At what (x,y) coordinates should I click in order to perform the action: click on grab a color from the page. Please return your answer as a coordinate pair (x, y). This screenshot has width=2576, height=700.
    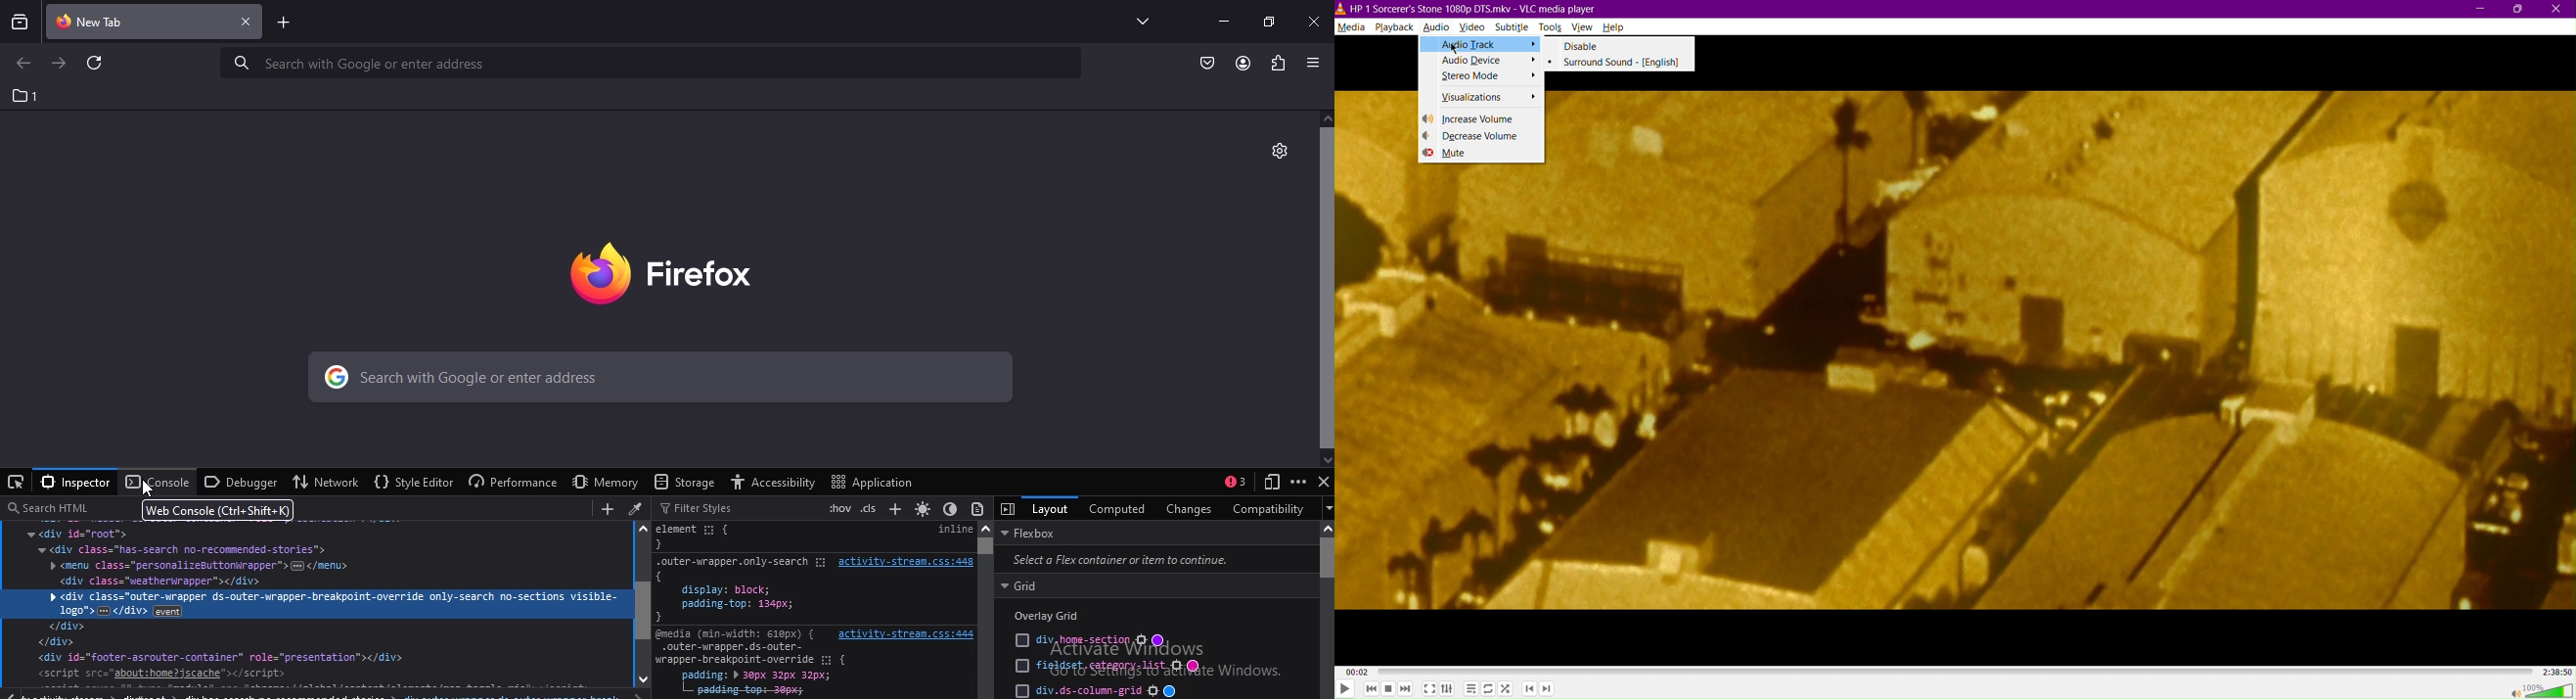
    Looking at the image, I should click on (636, 509).